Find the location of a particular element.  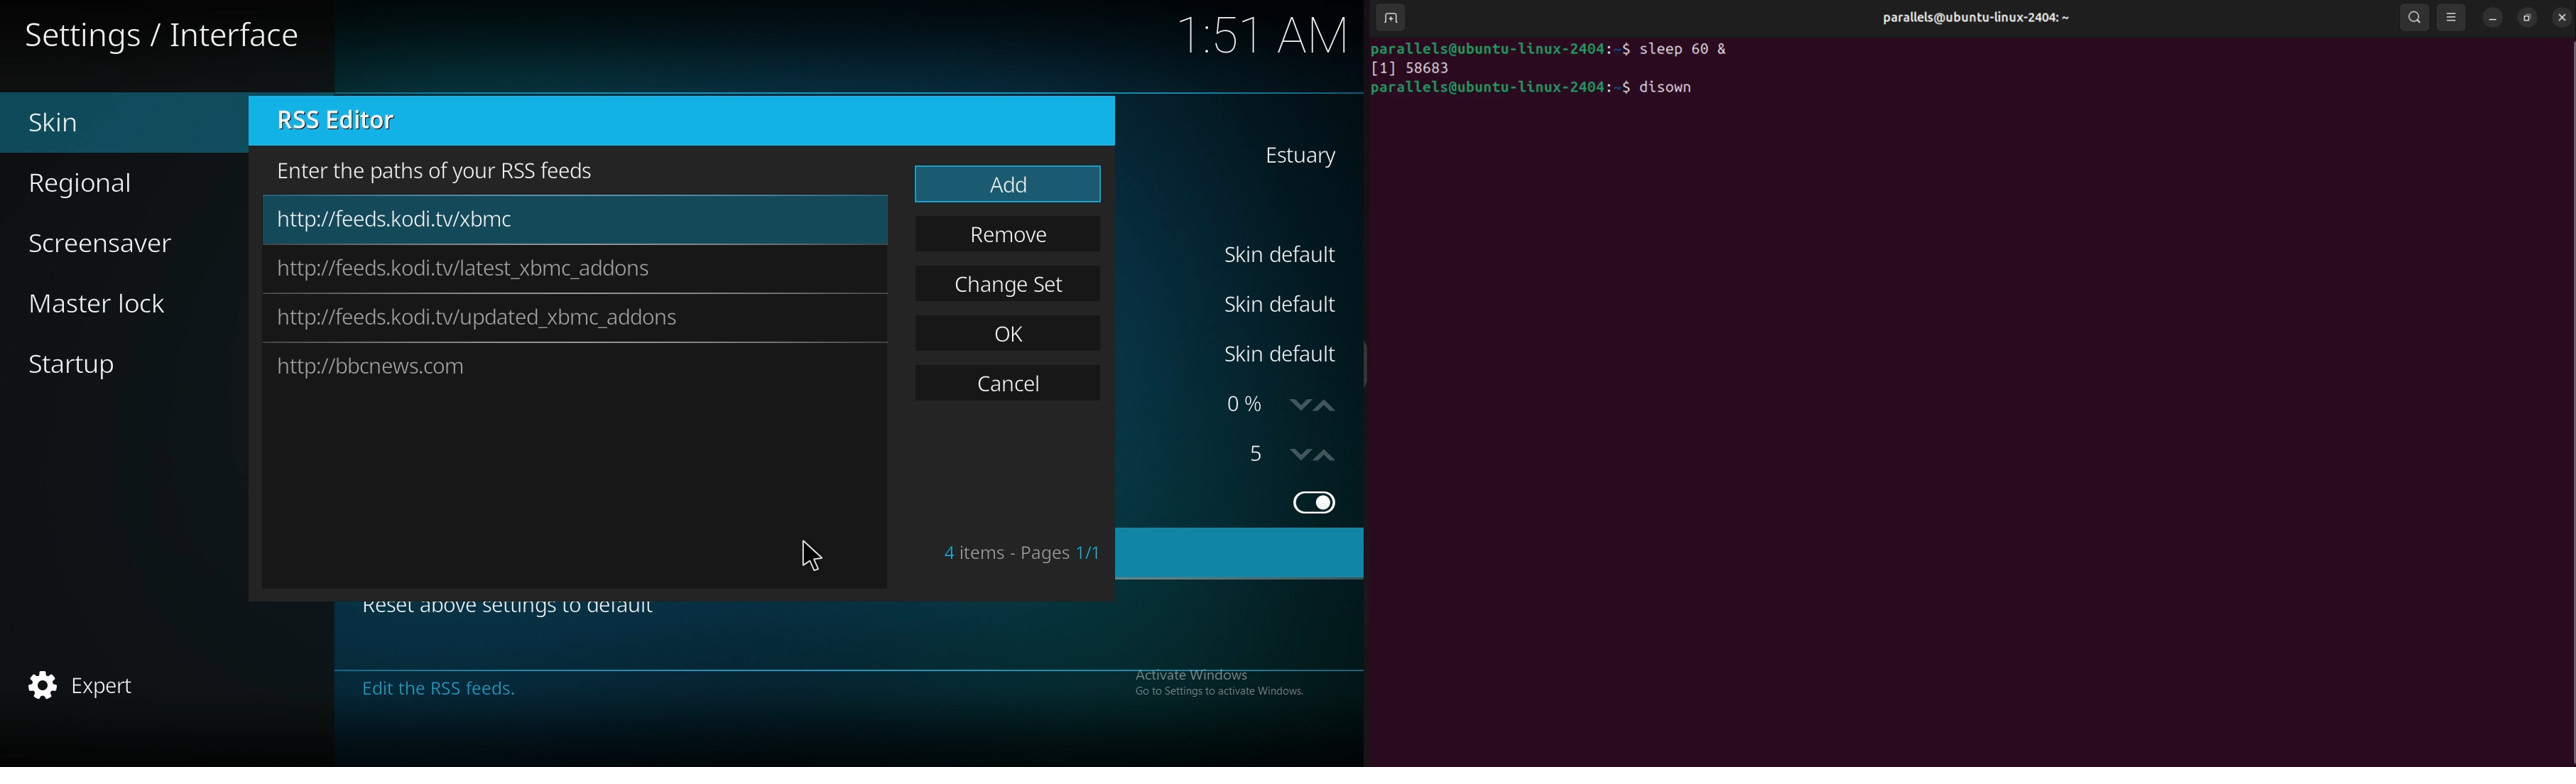

change set is located at coordinates (1010, 283).